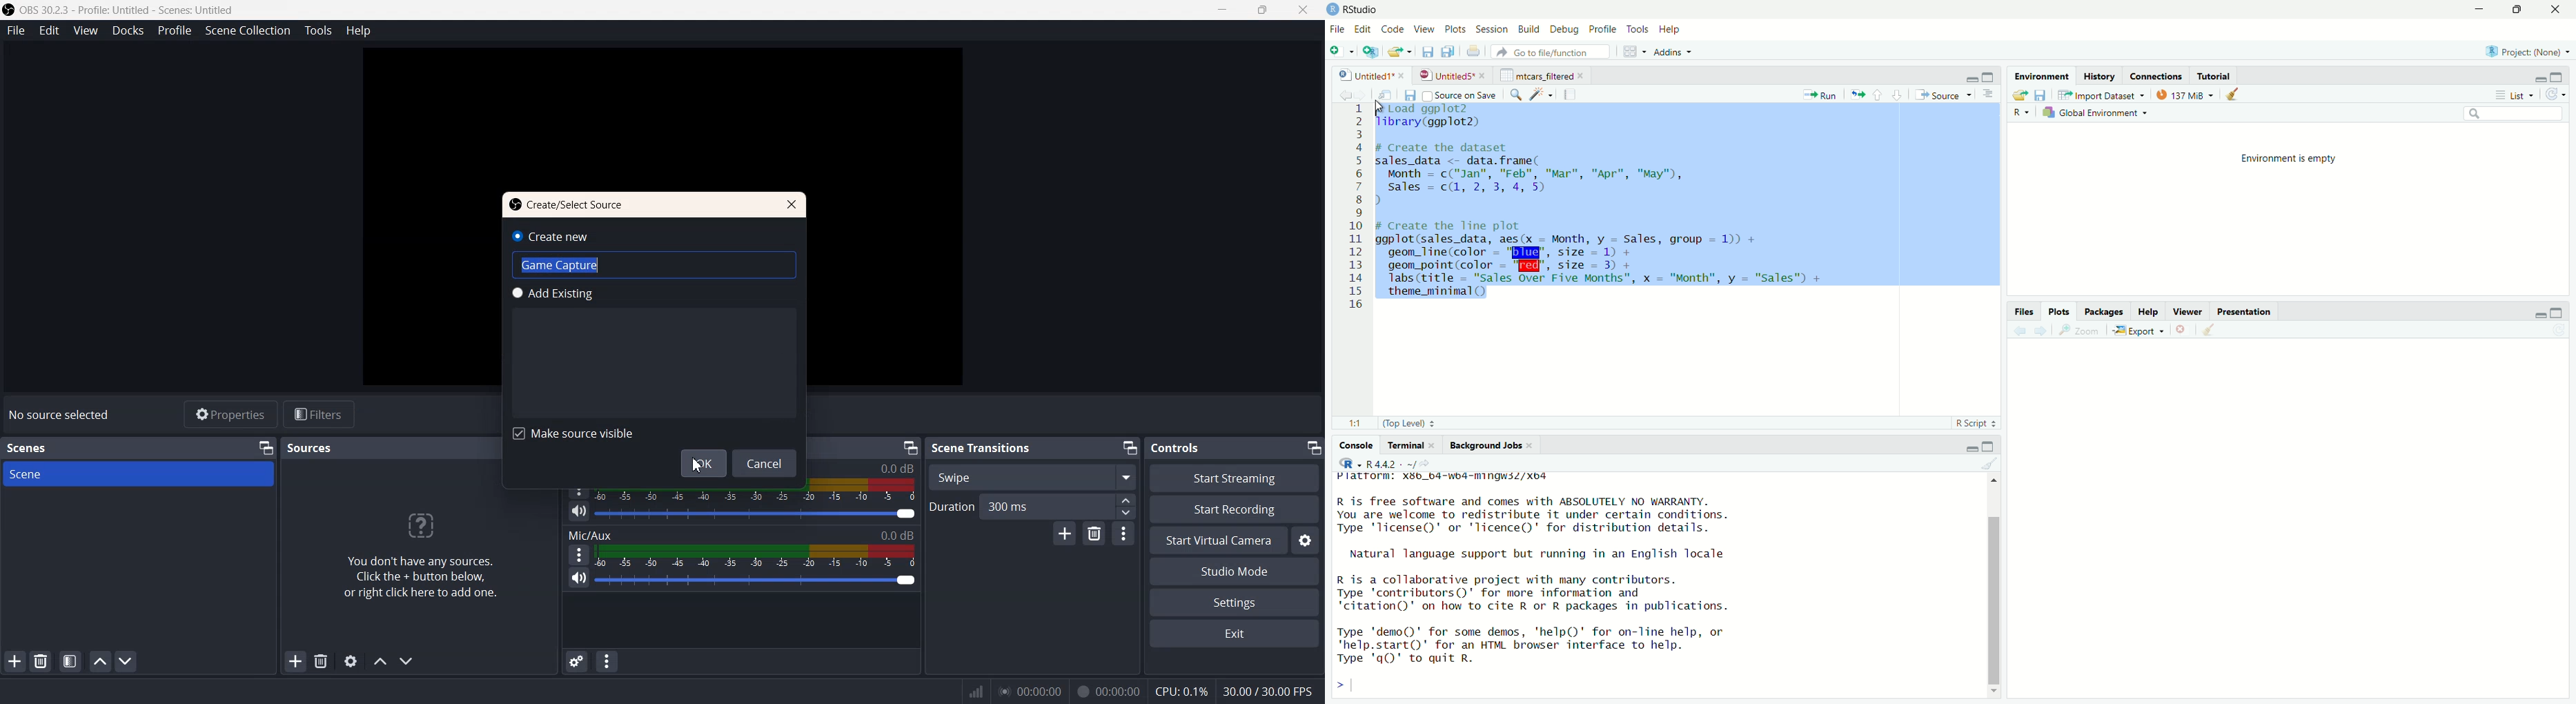 This screenshot has height=728, width=2576. Describe the element at coordinates (1220, 10) in the screenshot. I see `Minimize` at that location.